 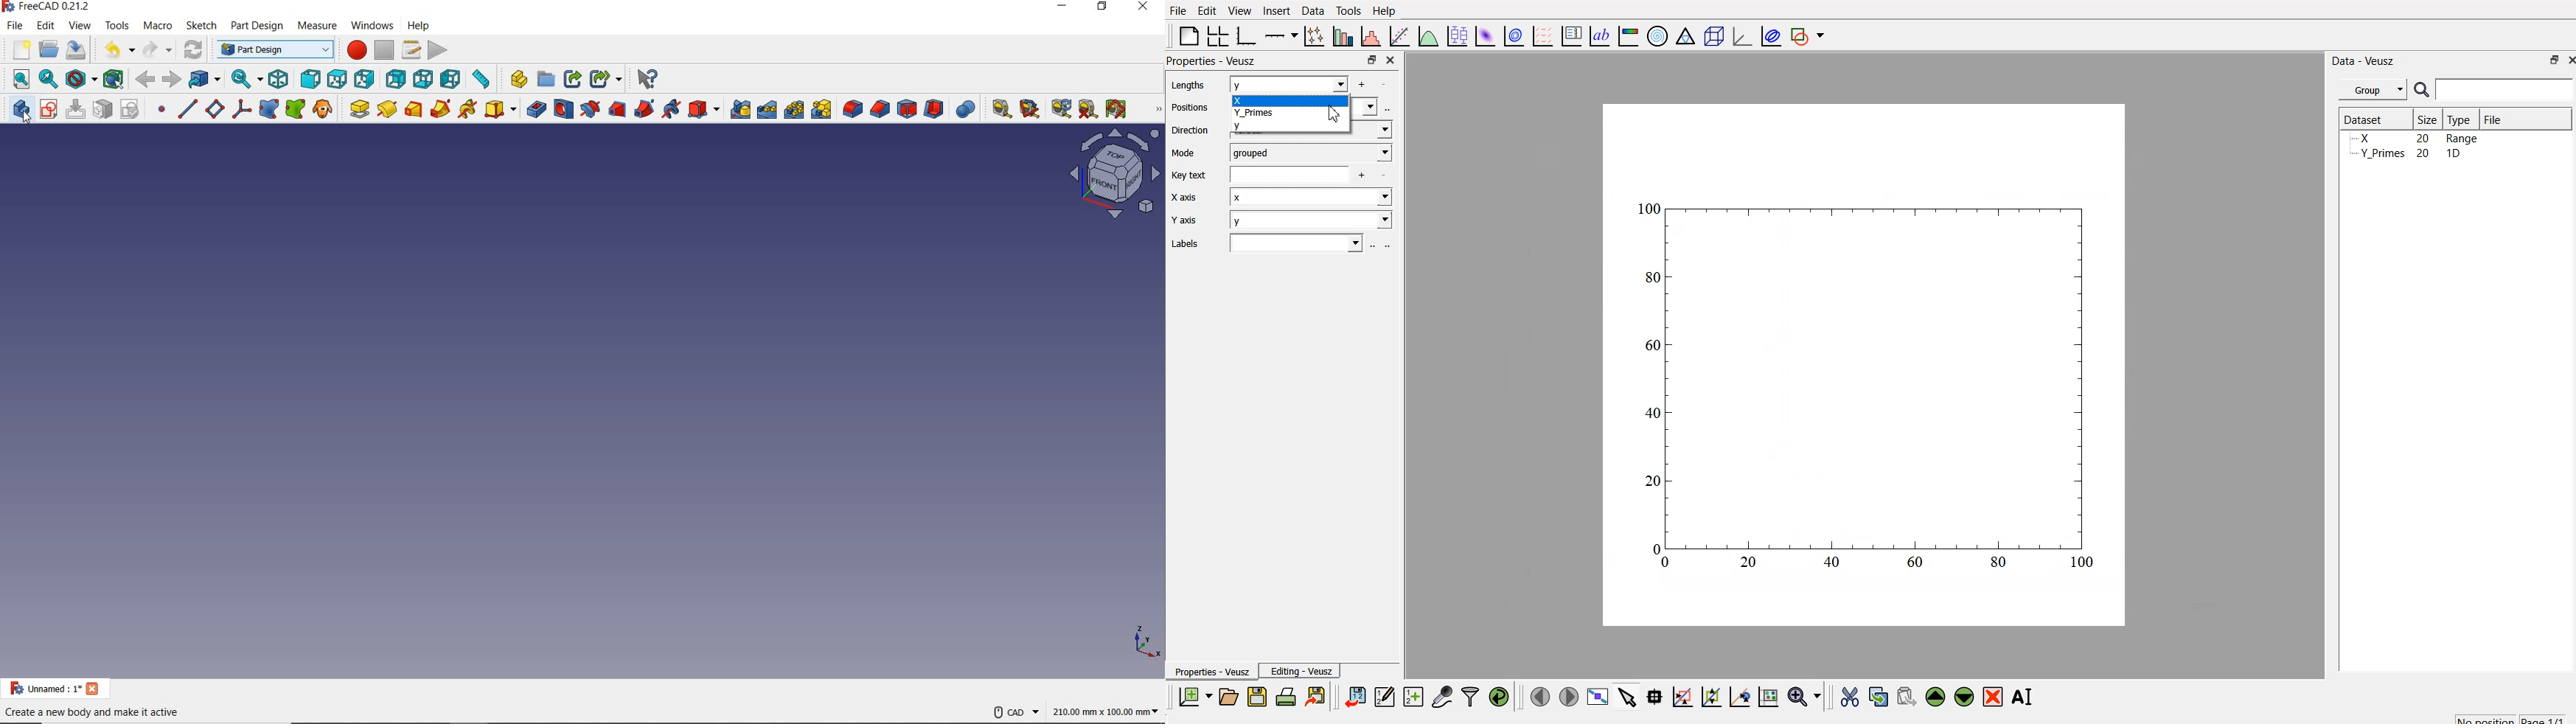 I want to click on PART DESIGN HELPER, so click(x=1158, y=109).